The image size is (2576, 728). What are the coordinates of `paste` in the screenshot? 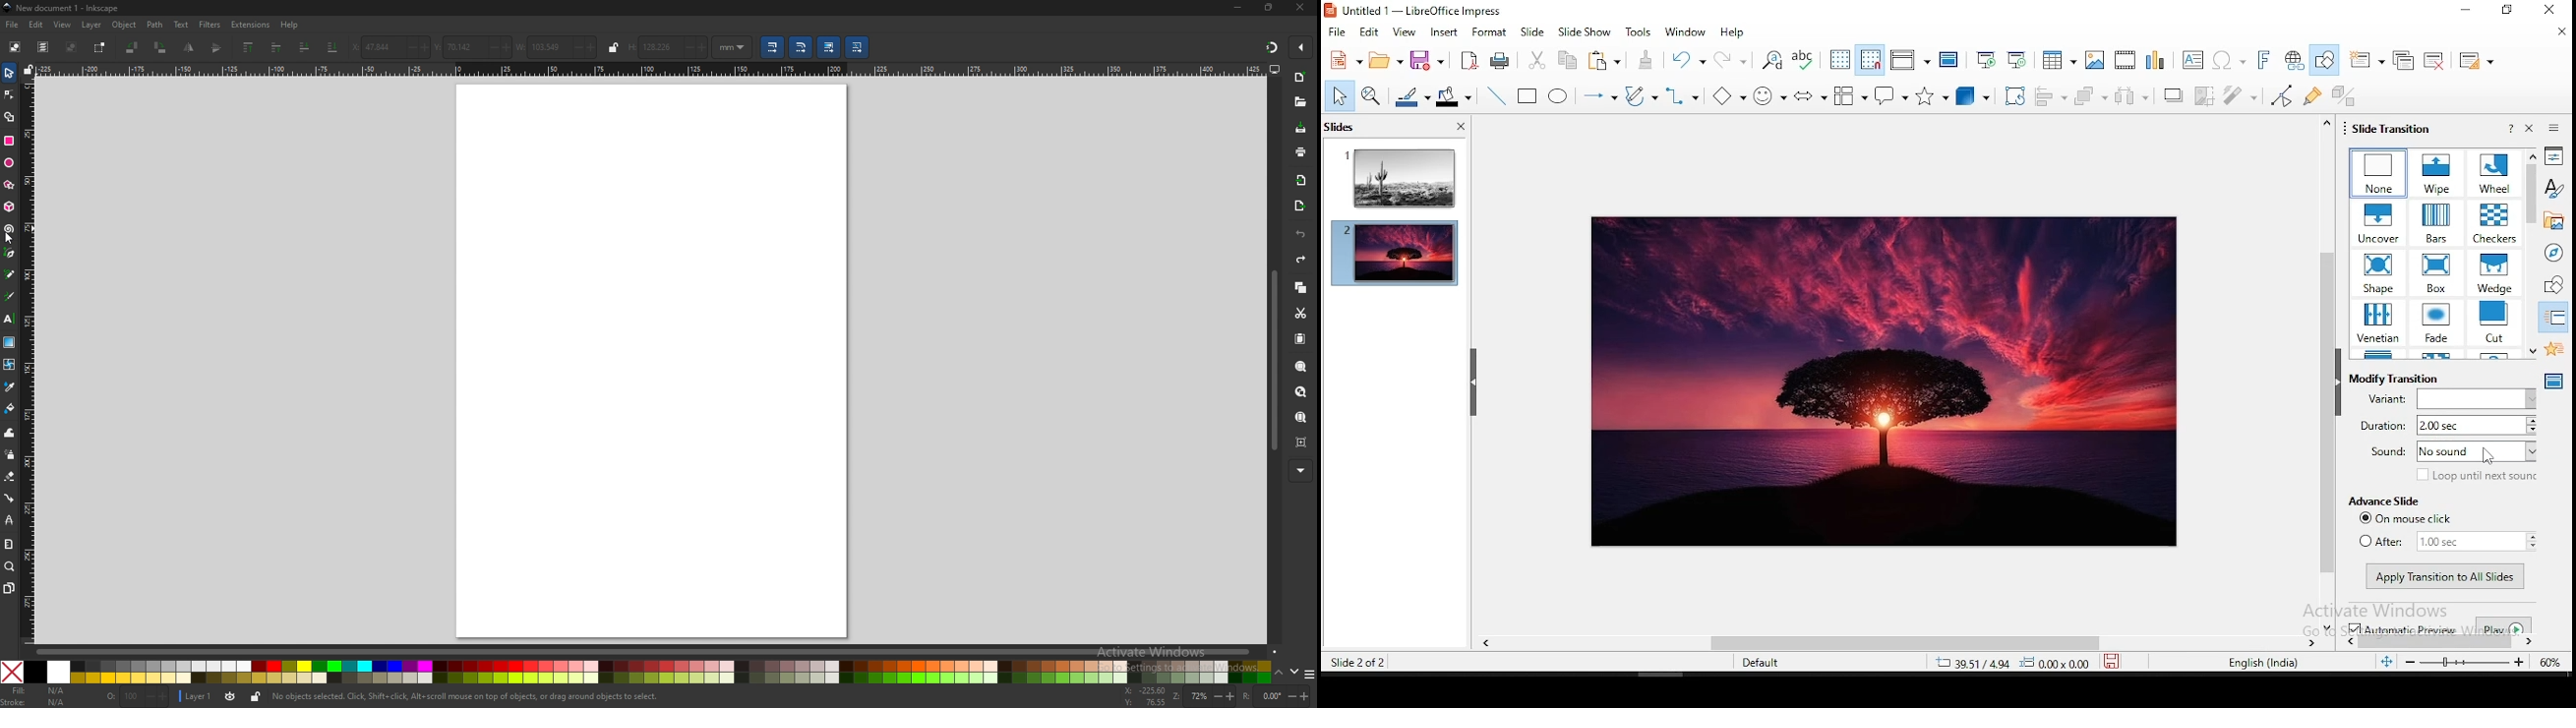 It's located at (1608, 60).